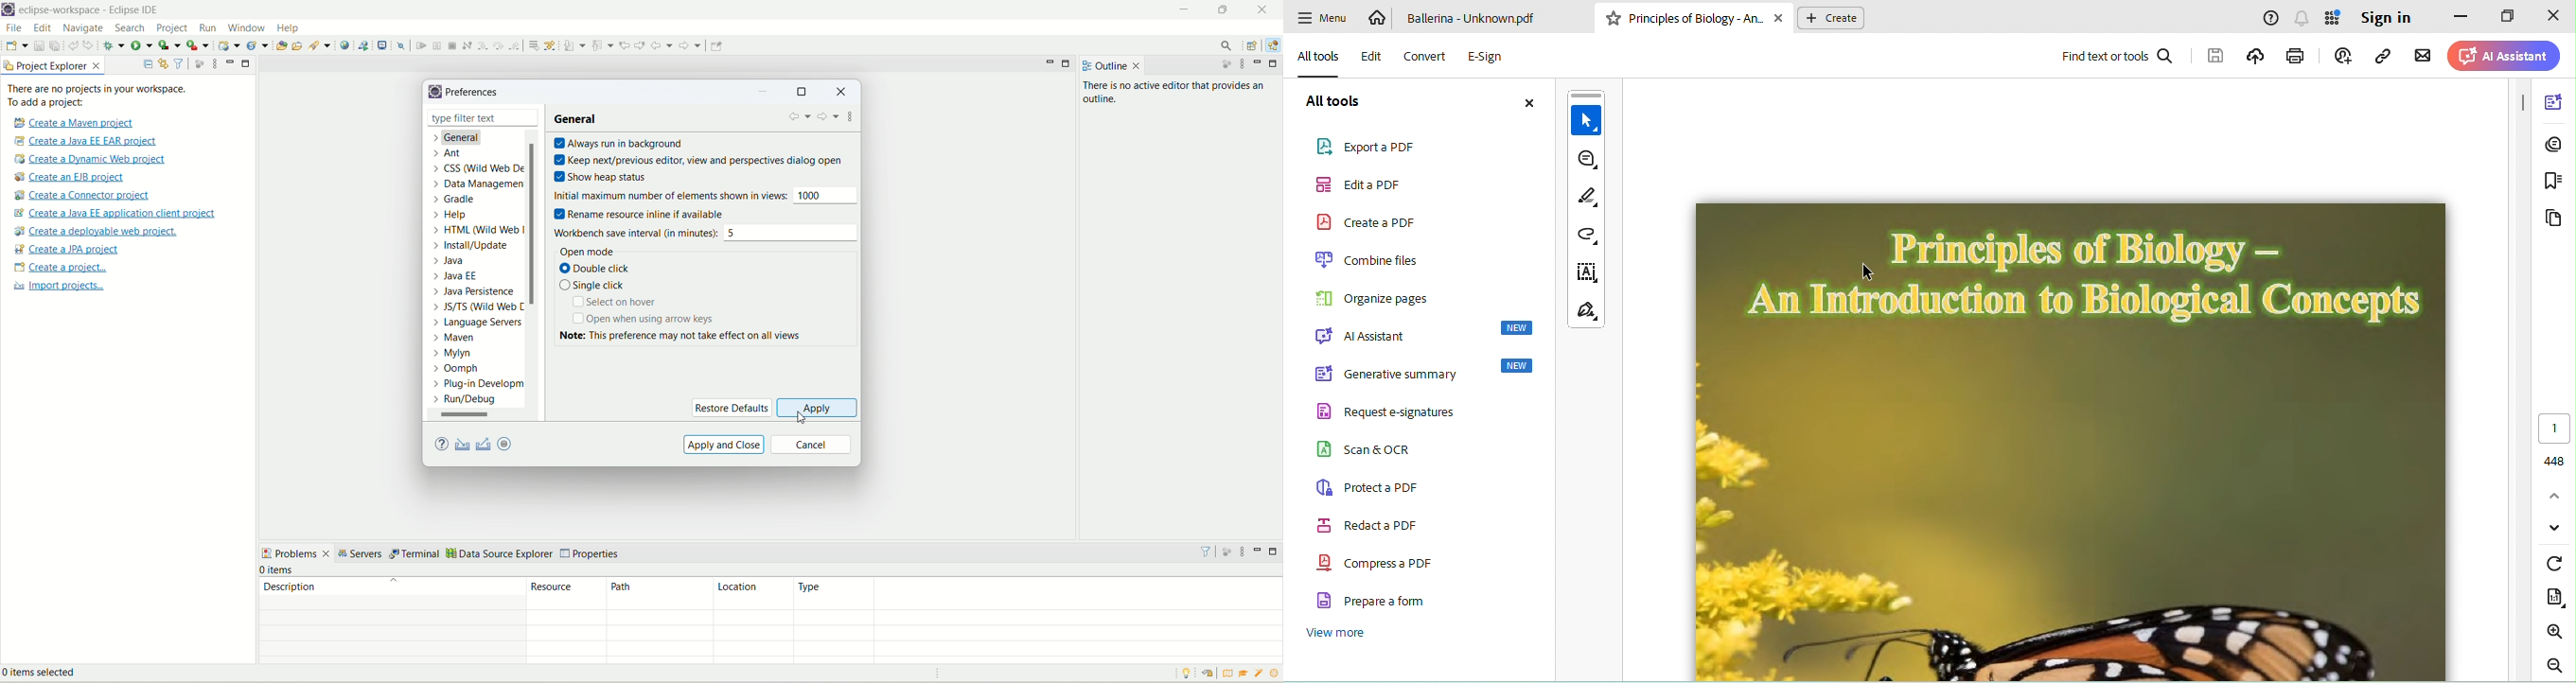 The height and width of the screenshot is (700, 2576). What do you see at coordinates (1480, 18) in the screenshot?
I see `Ballerina unknown.pdf` at bounding box center [1480, 18].